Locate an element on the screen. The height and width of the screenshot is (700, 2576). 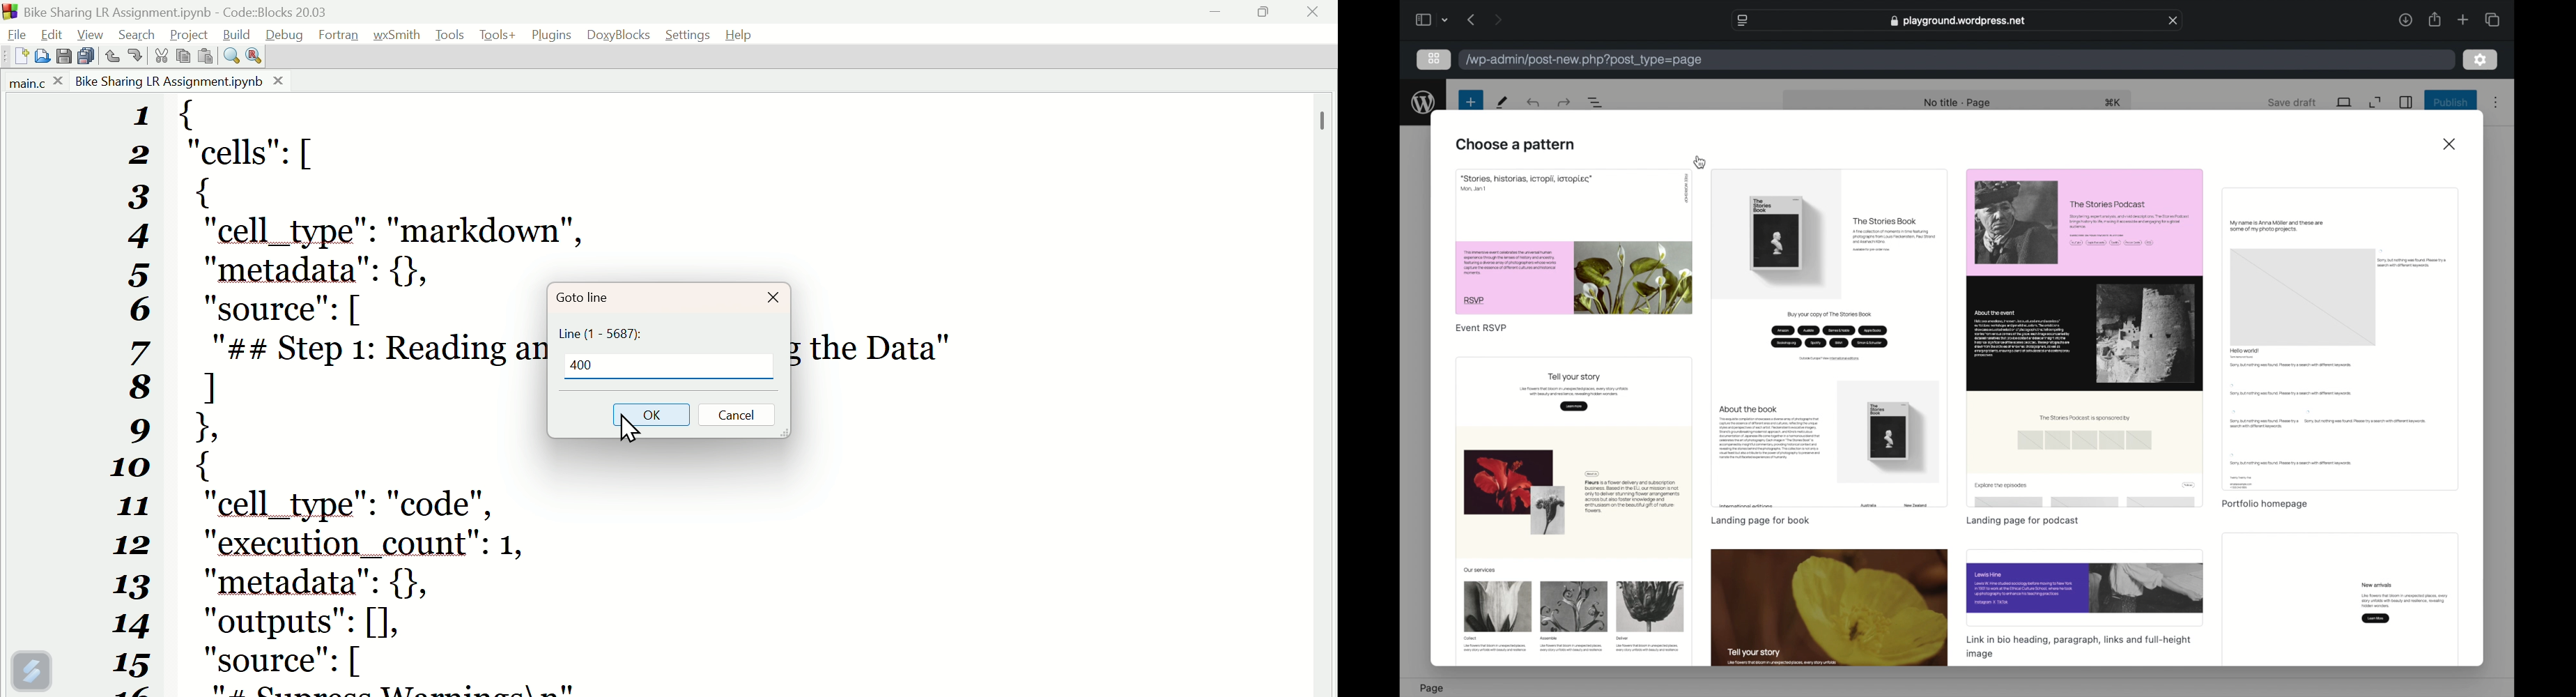
help is located at coordinates (744, 33).